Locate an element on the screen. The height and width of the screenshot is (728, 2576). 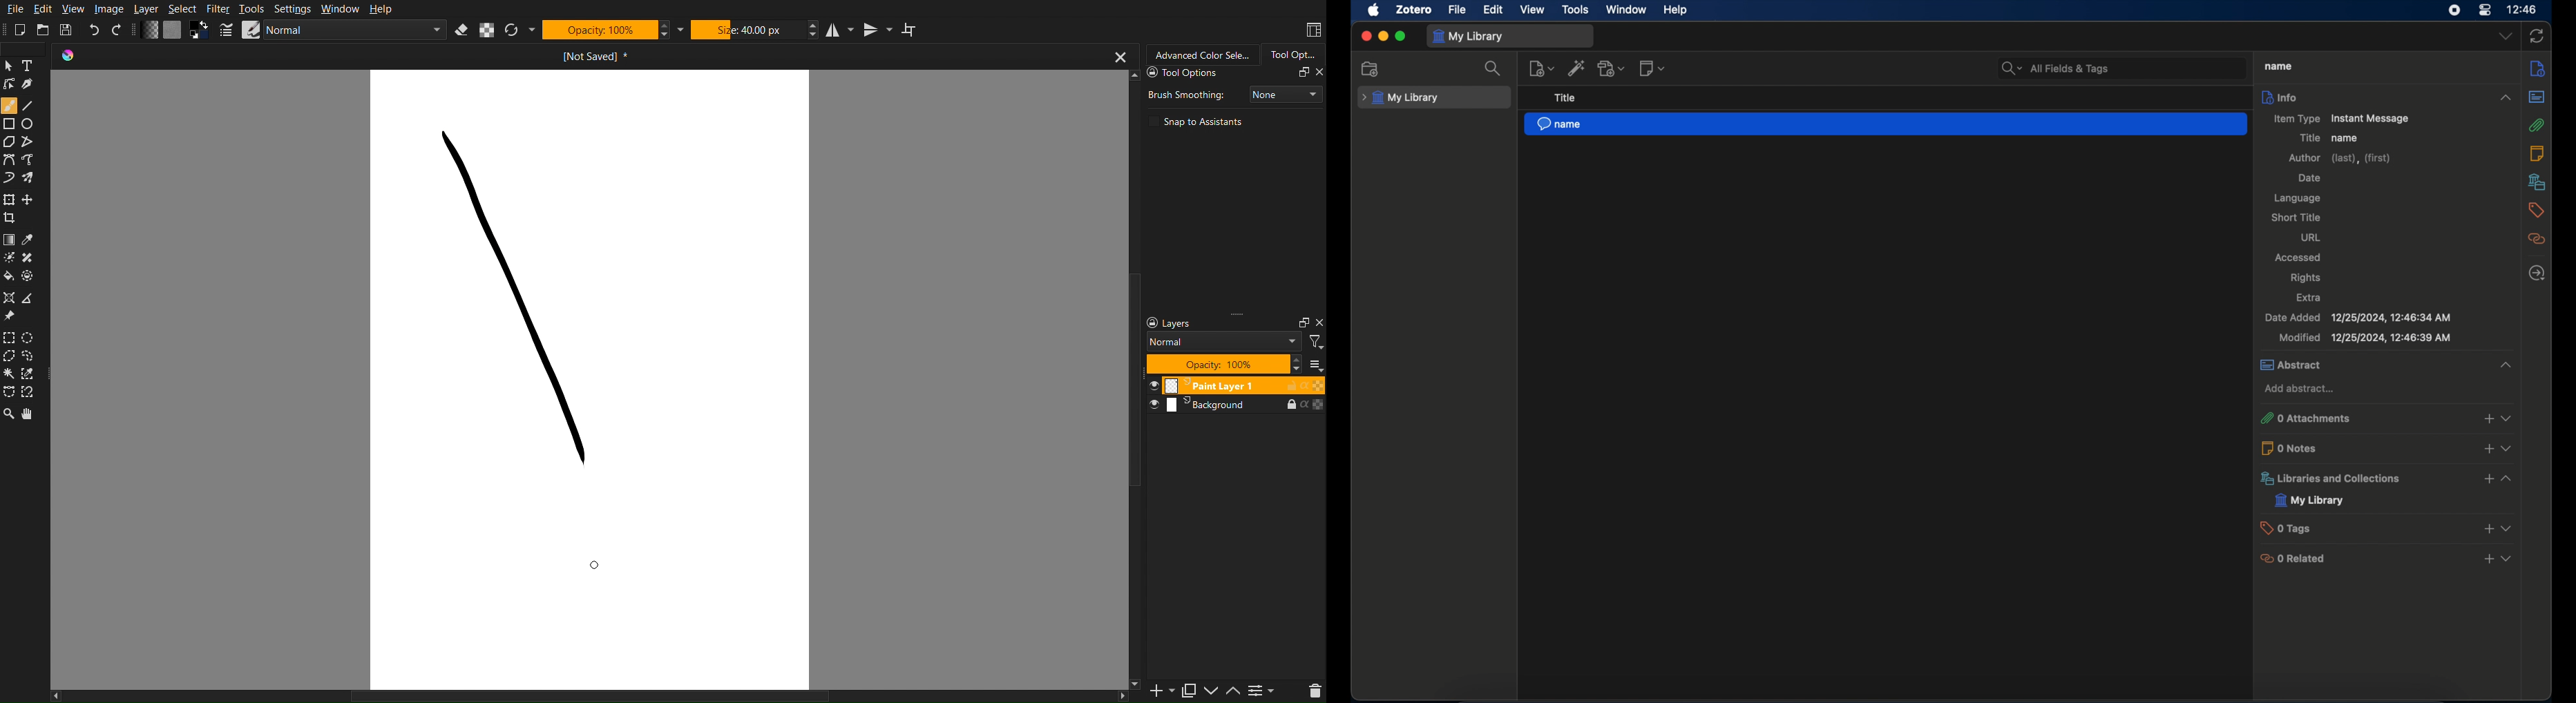
Bezier Curve is located at coordinates (34, 161).